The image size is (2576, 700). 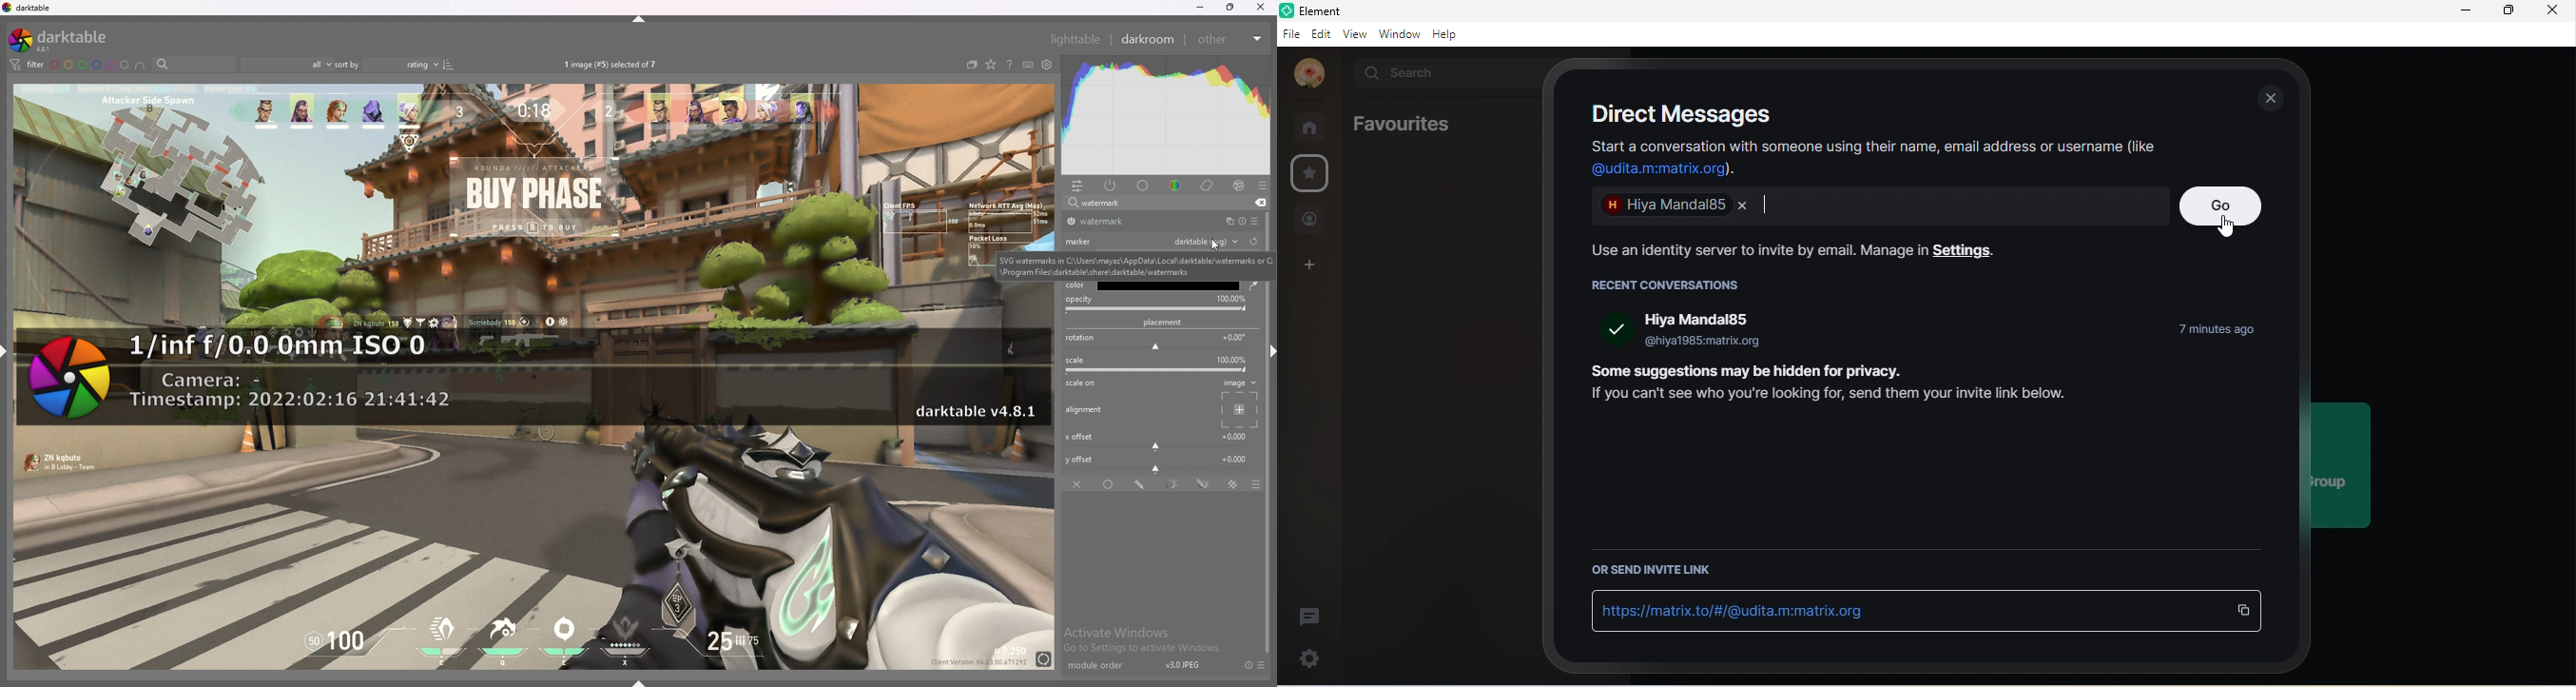 What do you see at coordinates (1158, 304) in the screenshot?
I see `opacity` at bounding box center [1158, 304].